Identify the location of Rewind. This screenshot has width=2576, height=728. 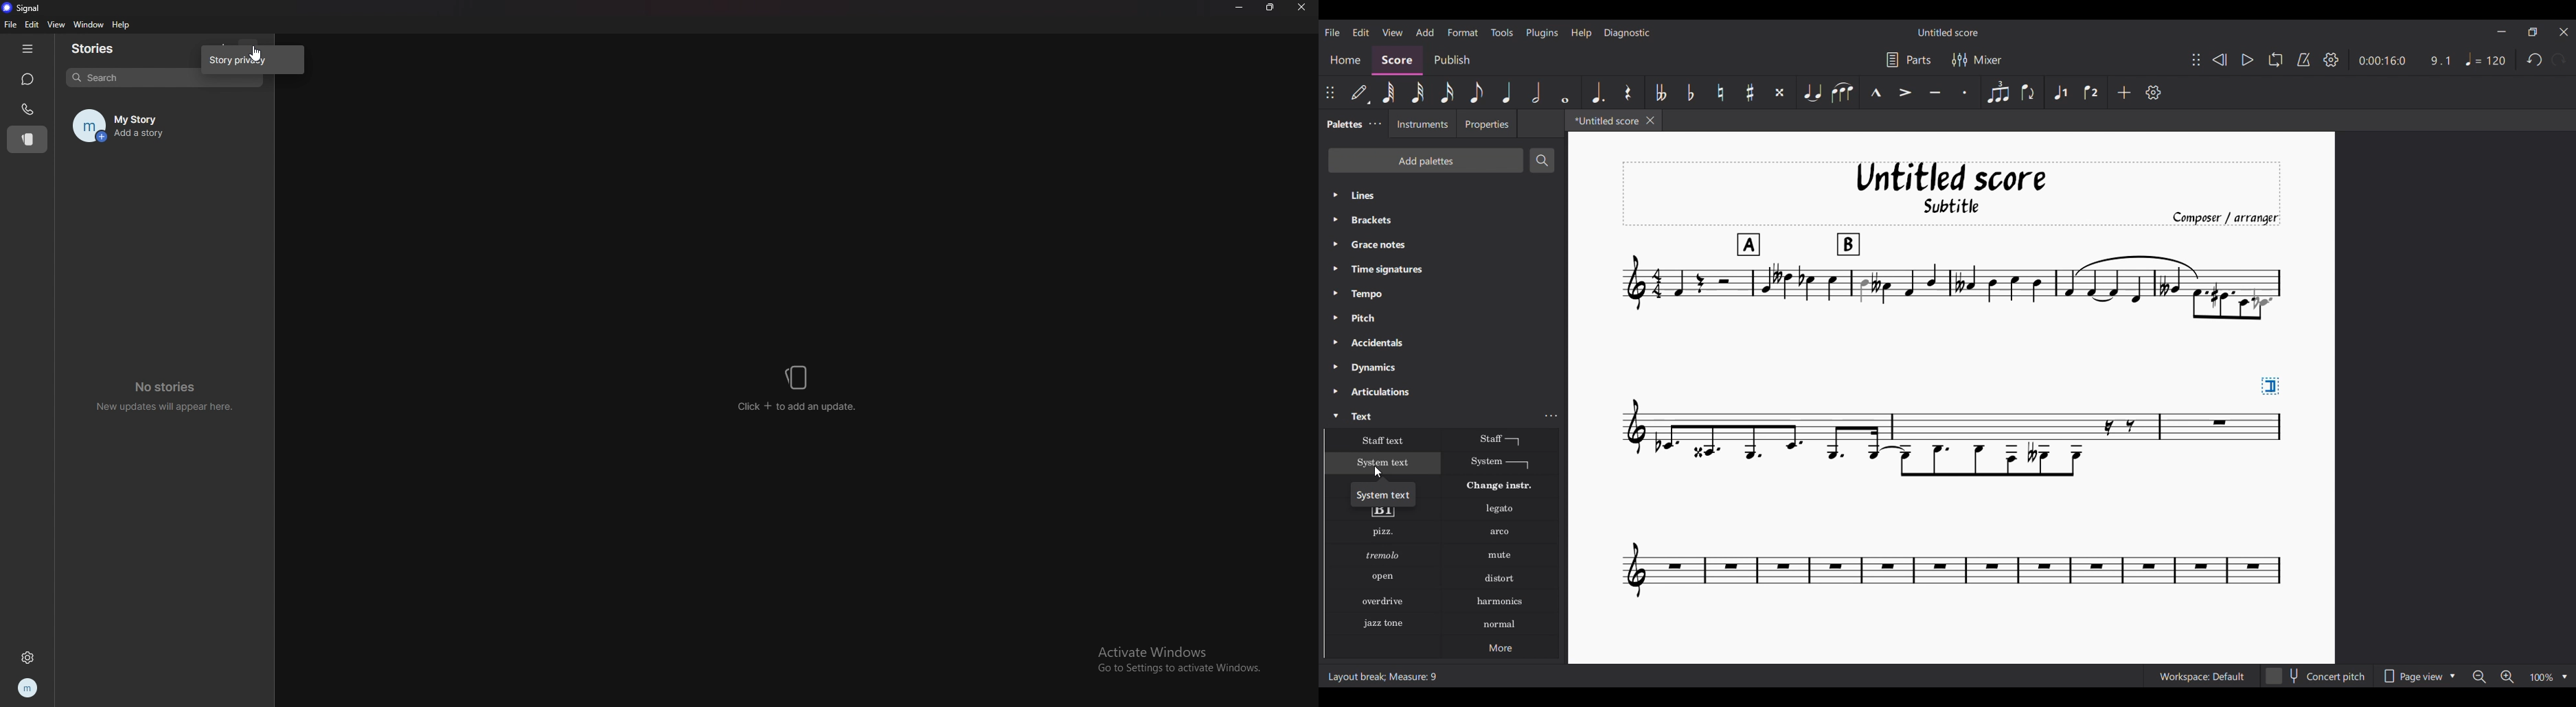
(2220, 60).